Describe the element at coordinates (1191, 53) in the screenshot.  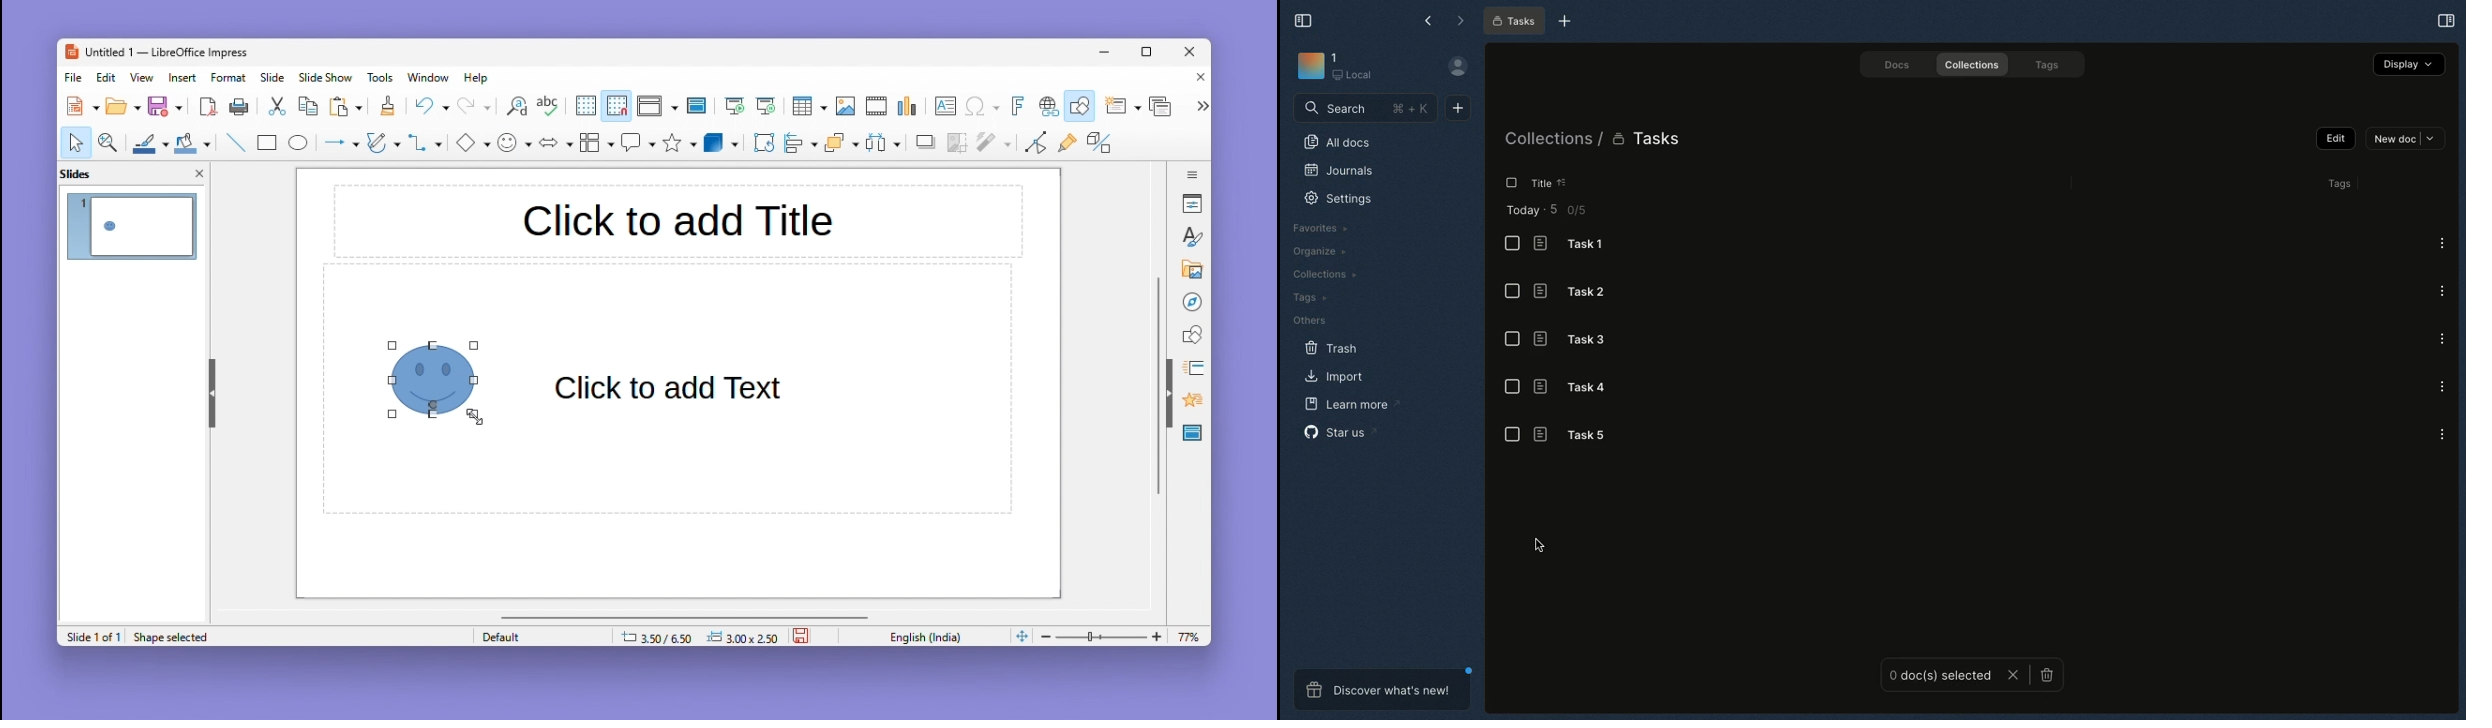
I see `Close` at that location.